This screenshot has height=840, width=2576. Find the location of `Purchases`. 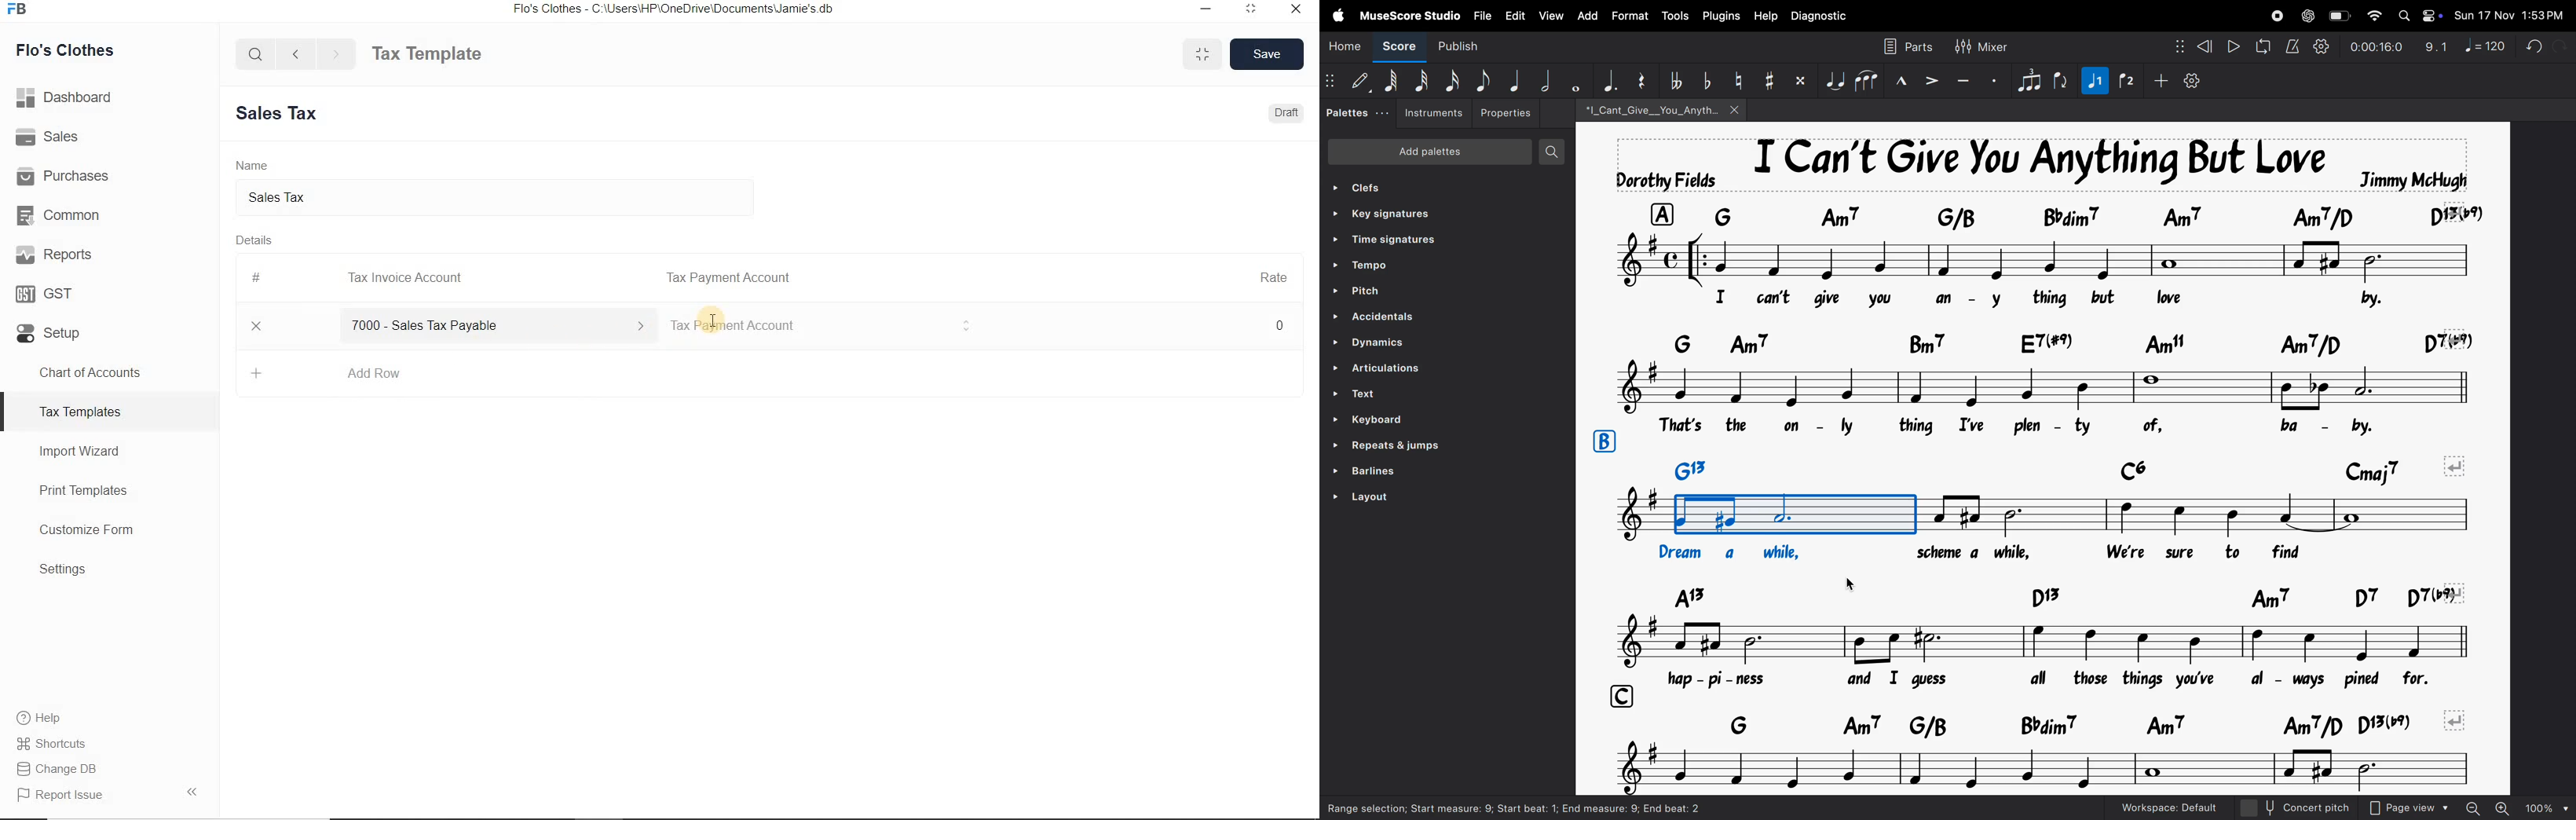

Purchases is located at coordinates (109, 174).